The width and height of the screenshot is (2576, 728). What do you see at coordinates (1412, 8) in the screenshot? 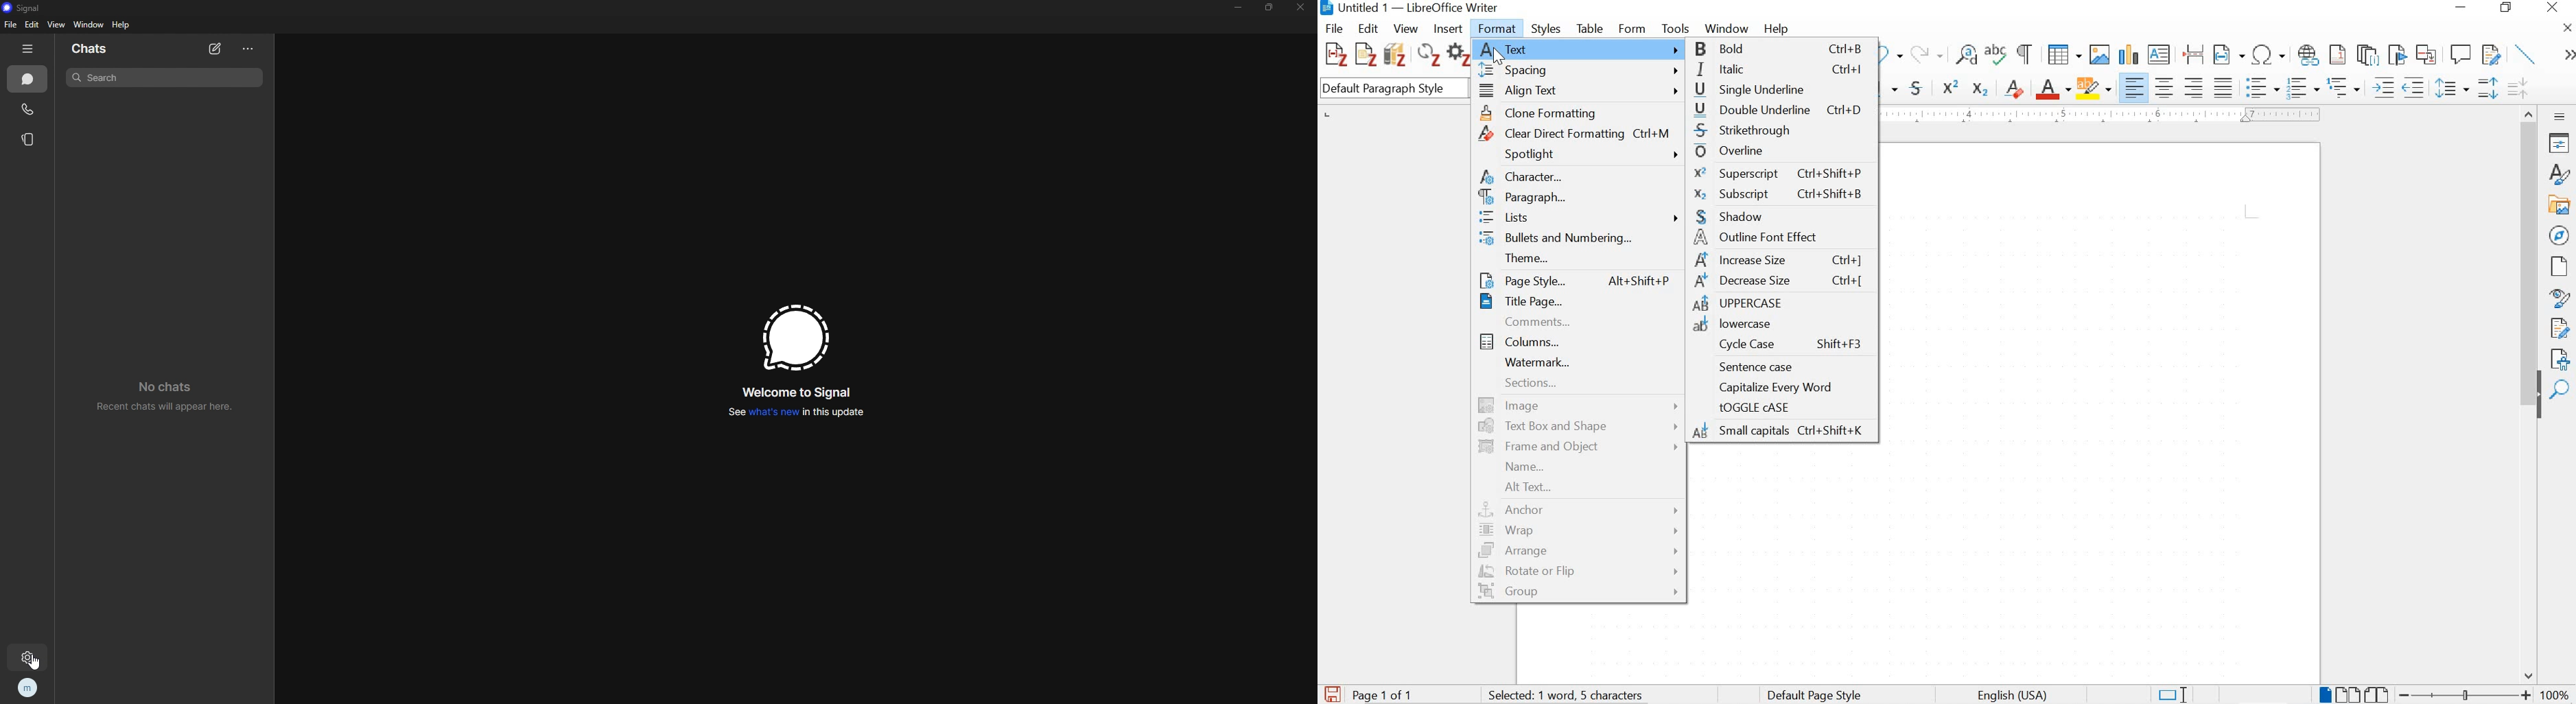
I see ` Untitled 1 — LibreOffice Writer` at bounding box center [1412, 8].